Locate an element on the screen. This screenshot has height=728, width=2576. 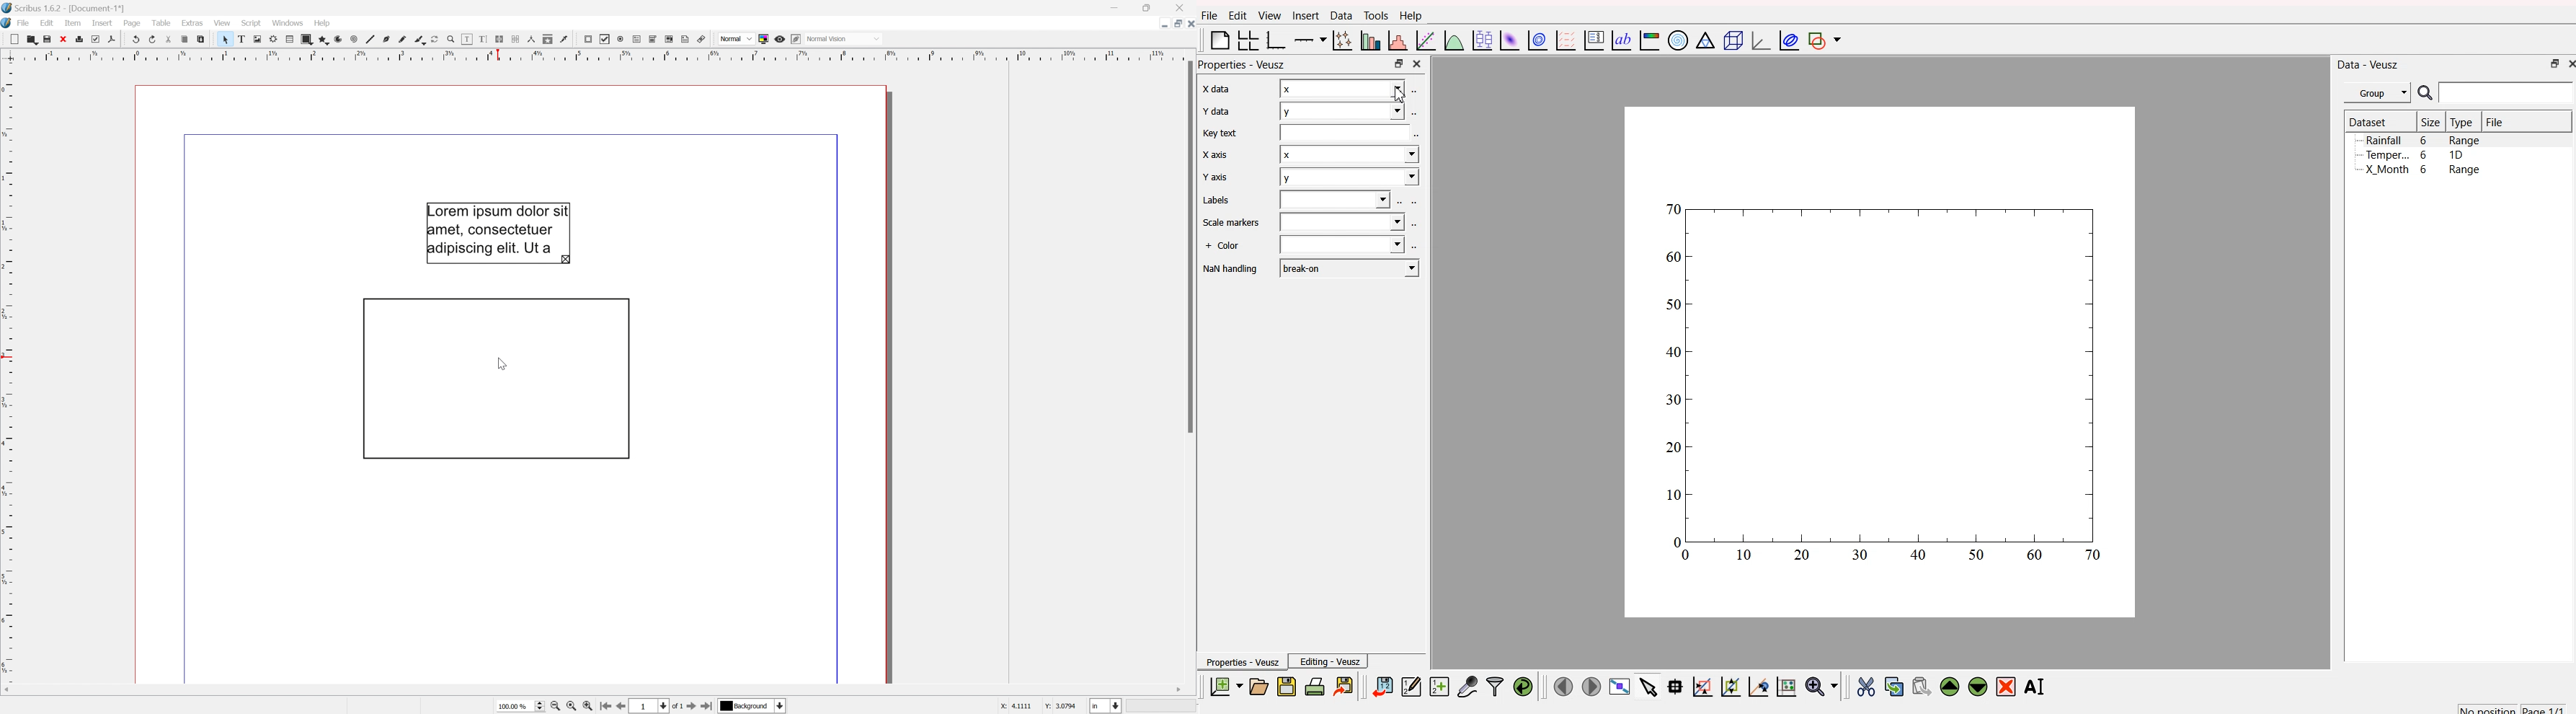
of 1 is located at coordinates (676, 707).